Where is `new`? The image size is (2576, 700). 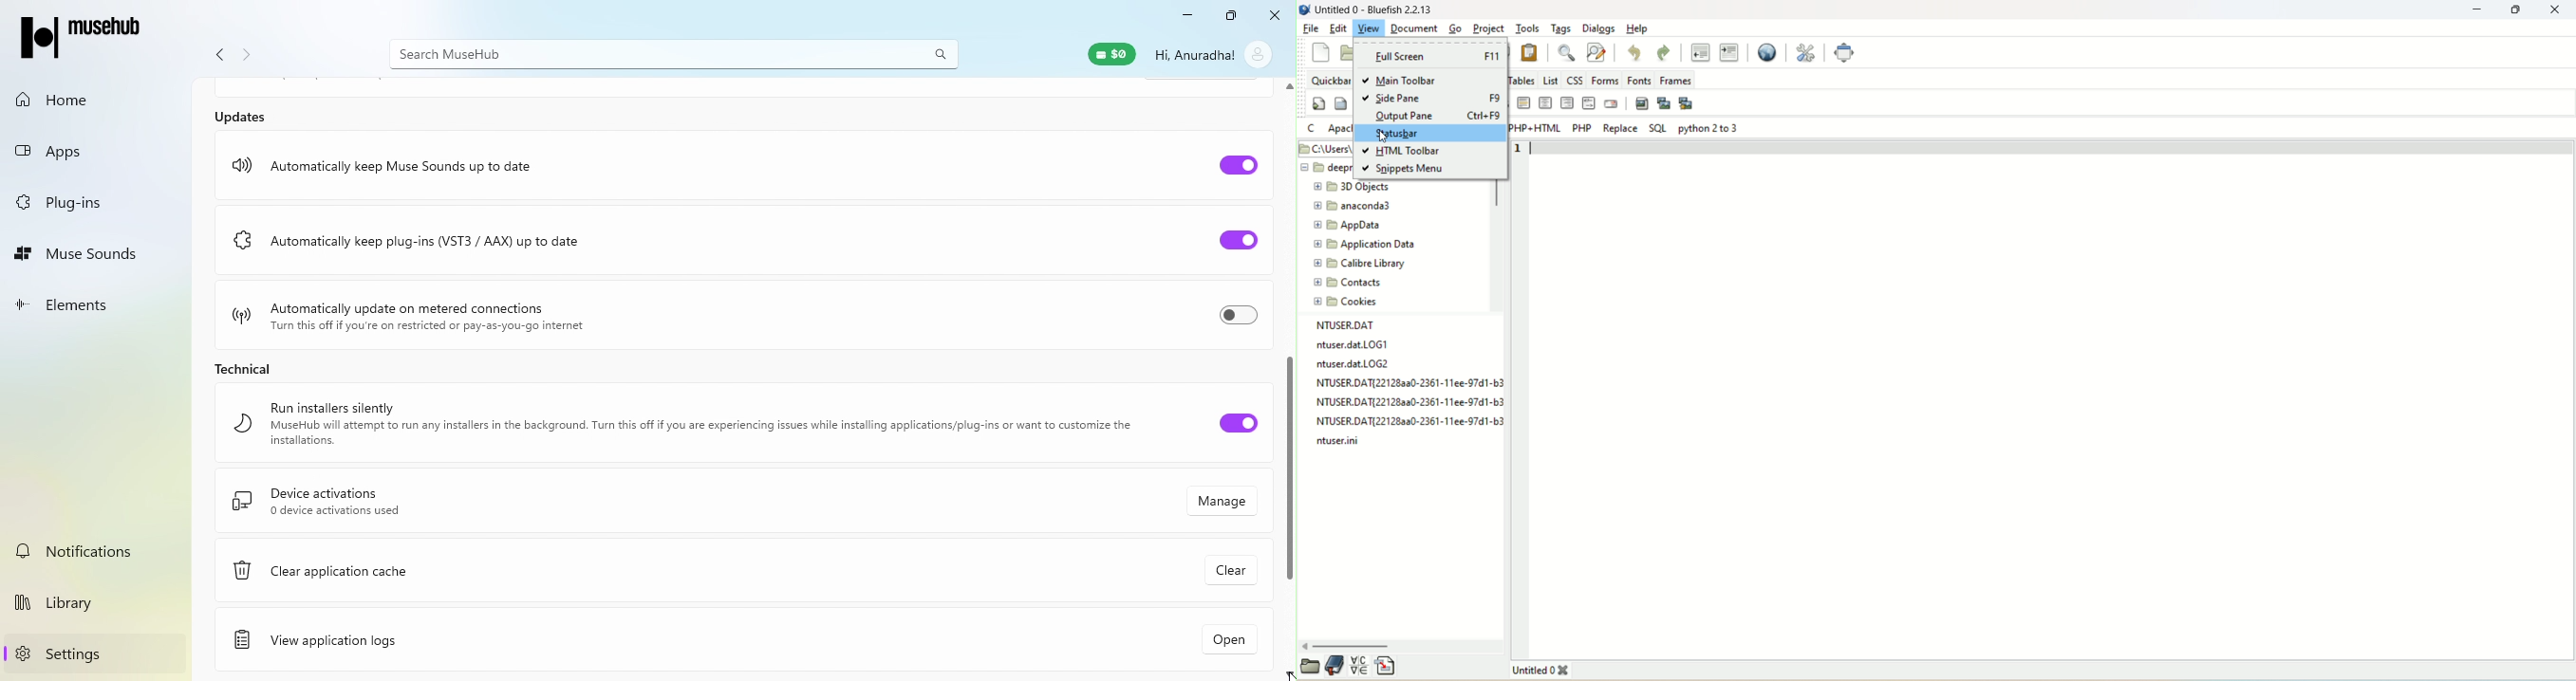
new is located at coordinates (1323, 52).